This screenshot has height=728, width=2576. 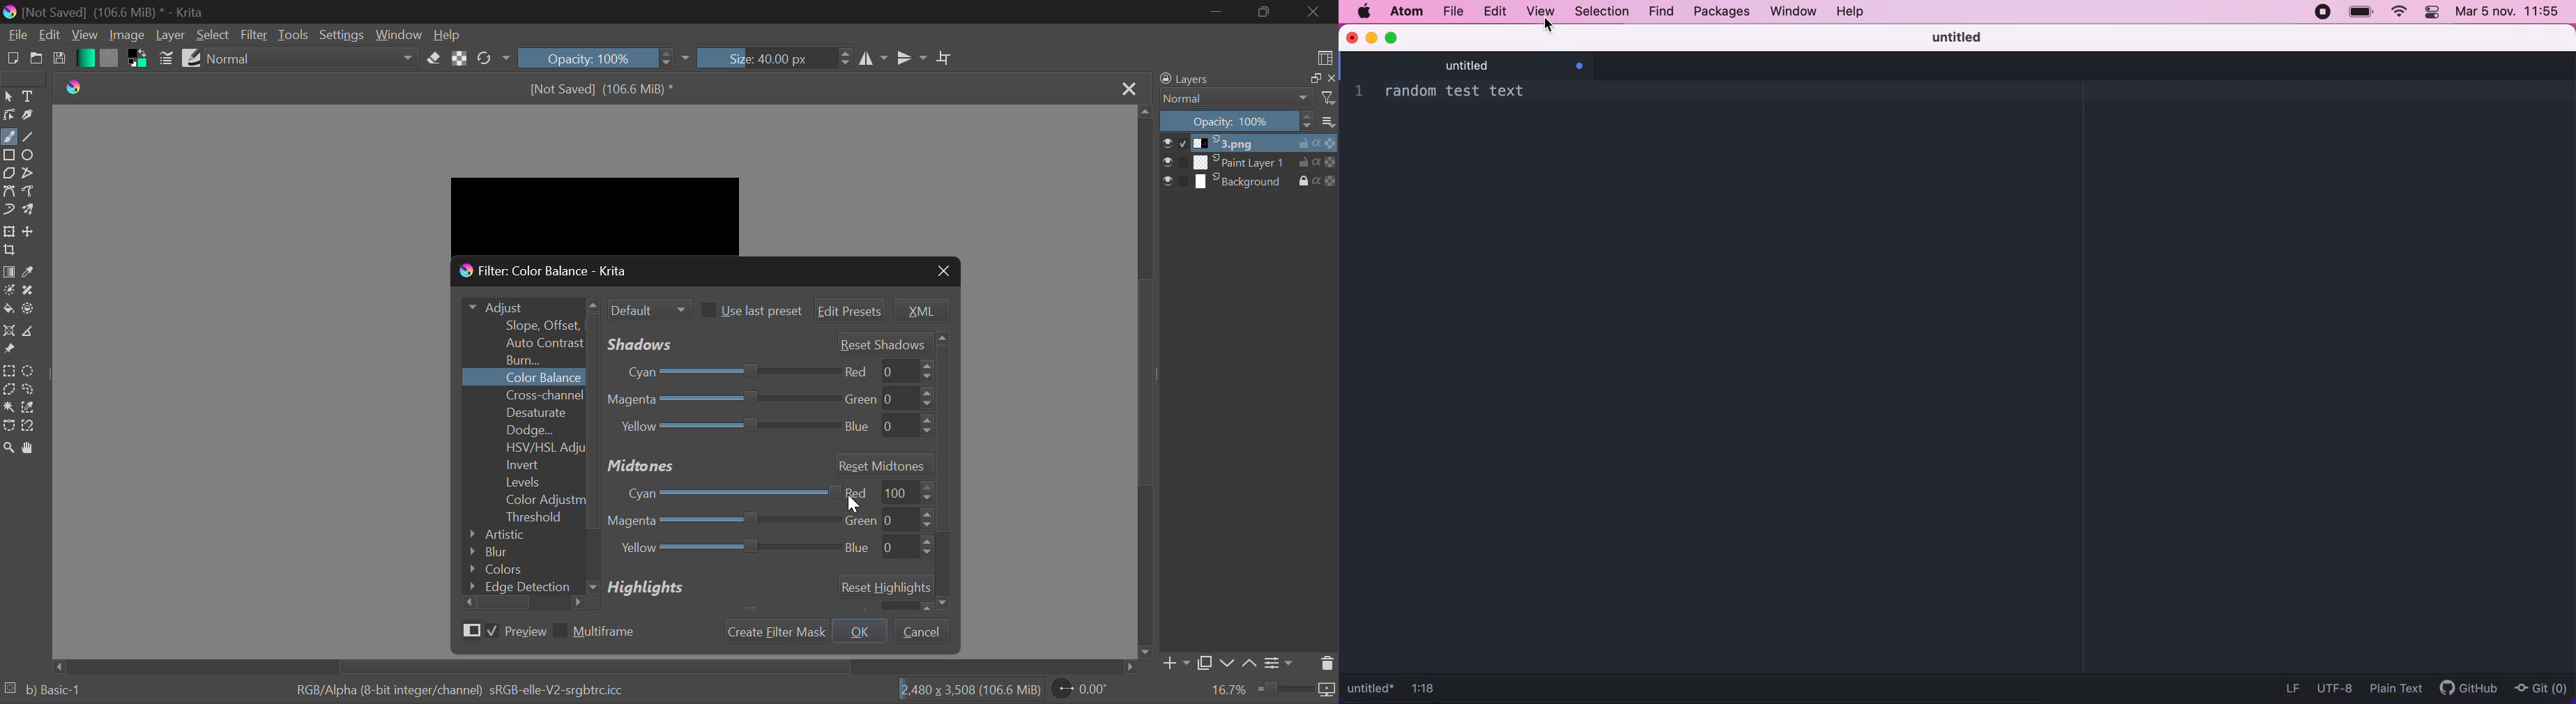 What do you see at coordinates (29, 175) in the screenshot?
I see `Polylines` at bounding box center [29, 175].